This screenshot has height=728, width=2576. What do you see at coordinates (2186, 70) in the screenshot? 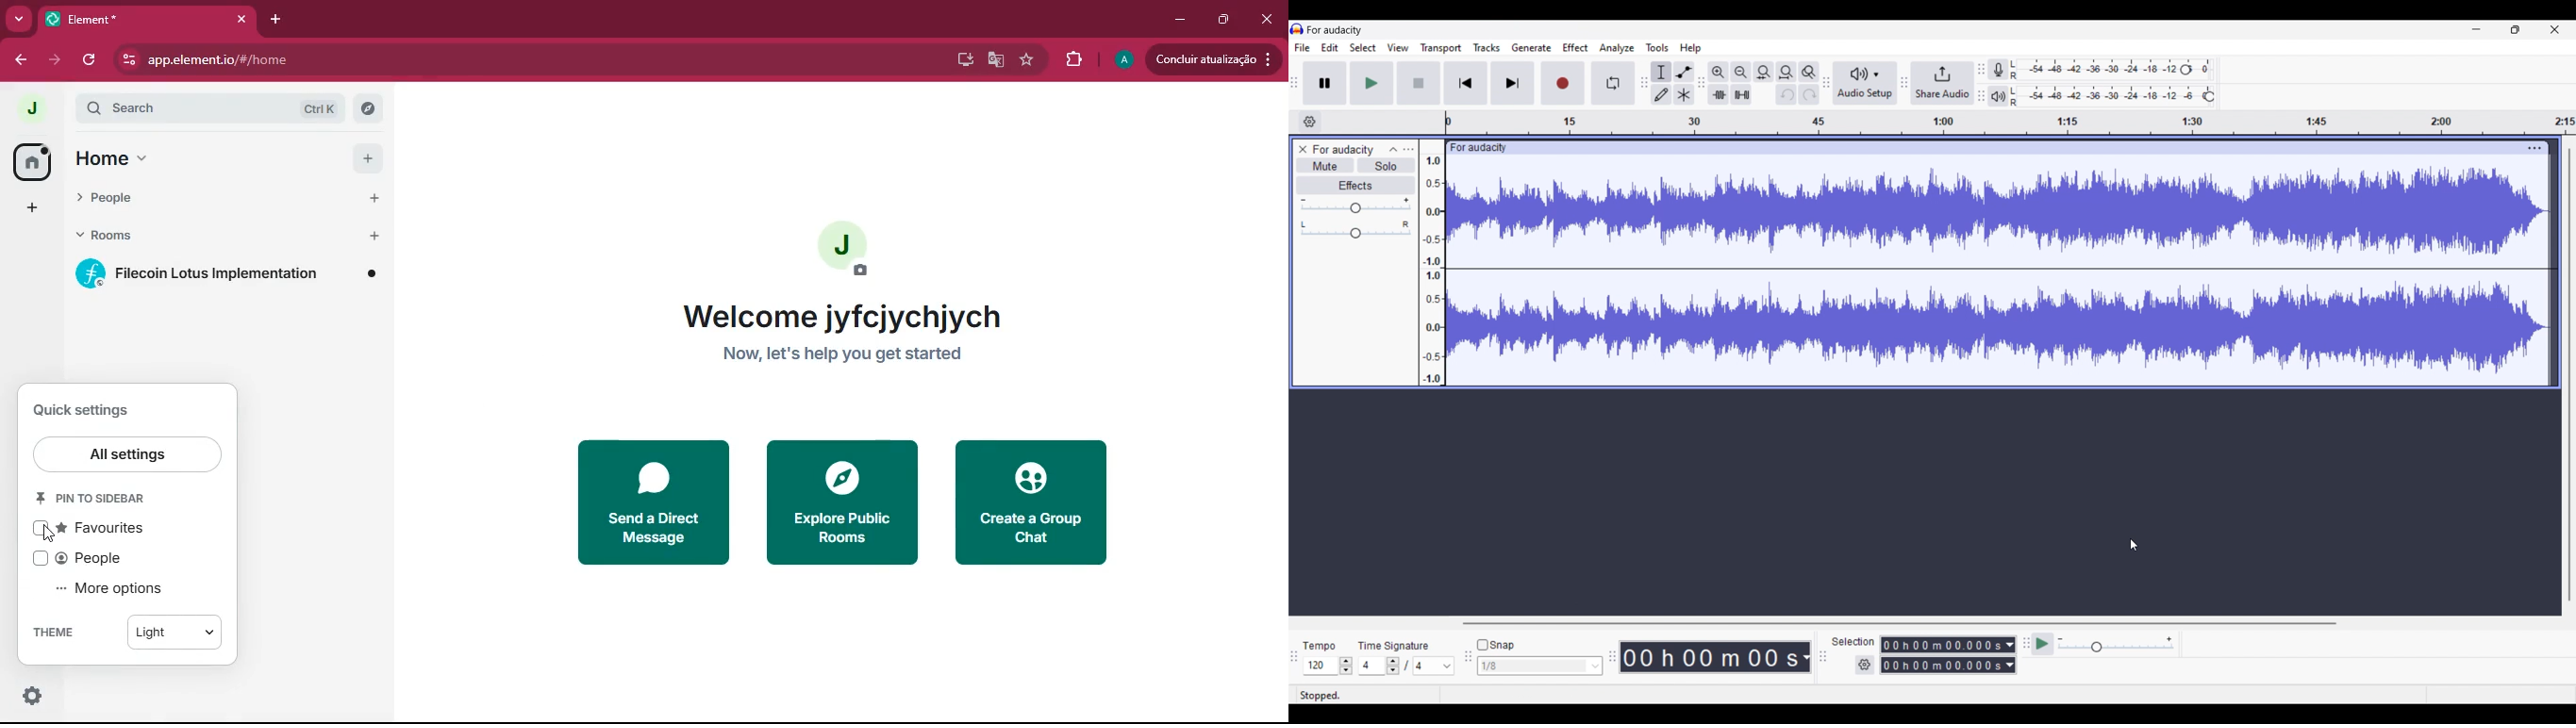
I see `Header to change recording level` at bounding box center [2186, 70].